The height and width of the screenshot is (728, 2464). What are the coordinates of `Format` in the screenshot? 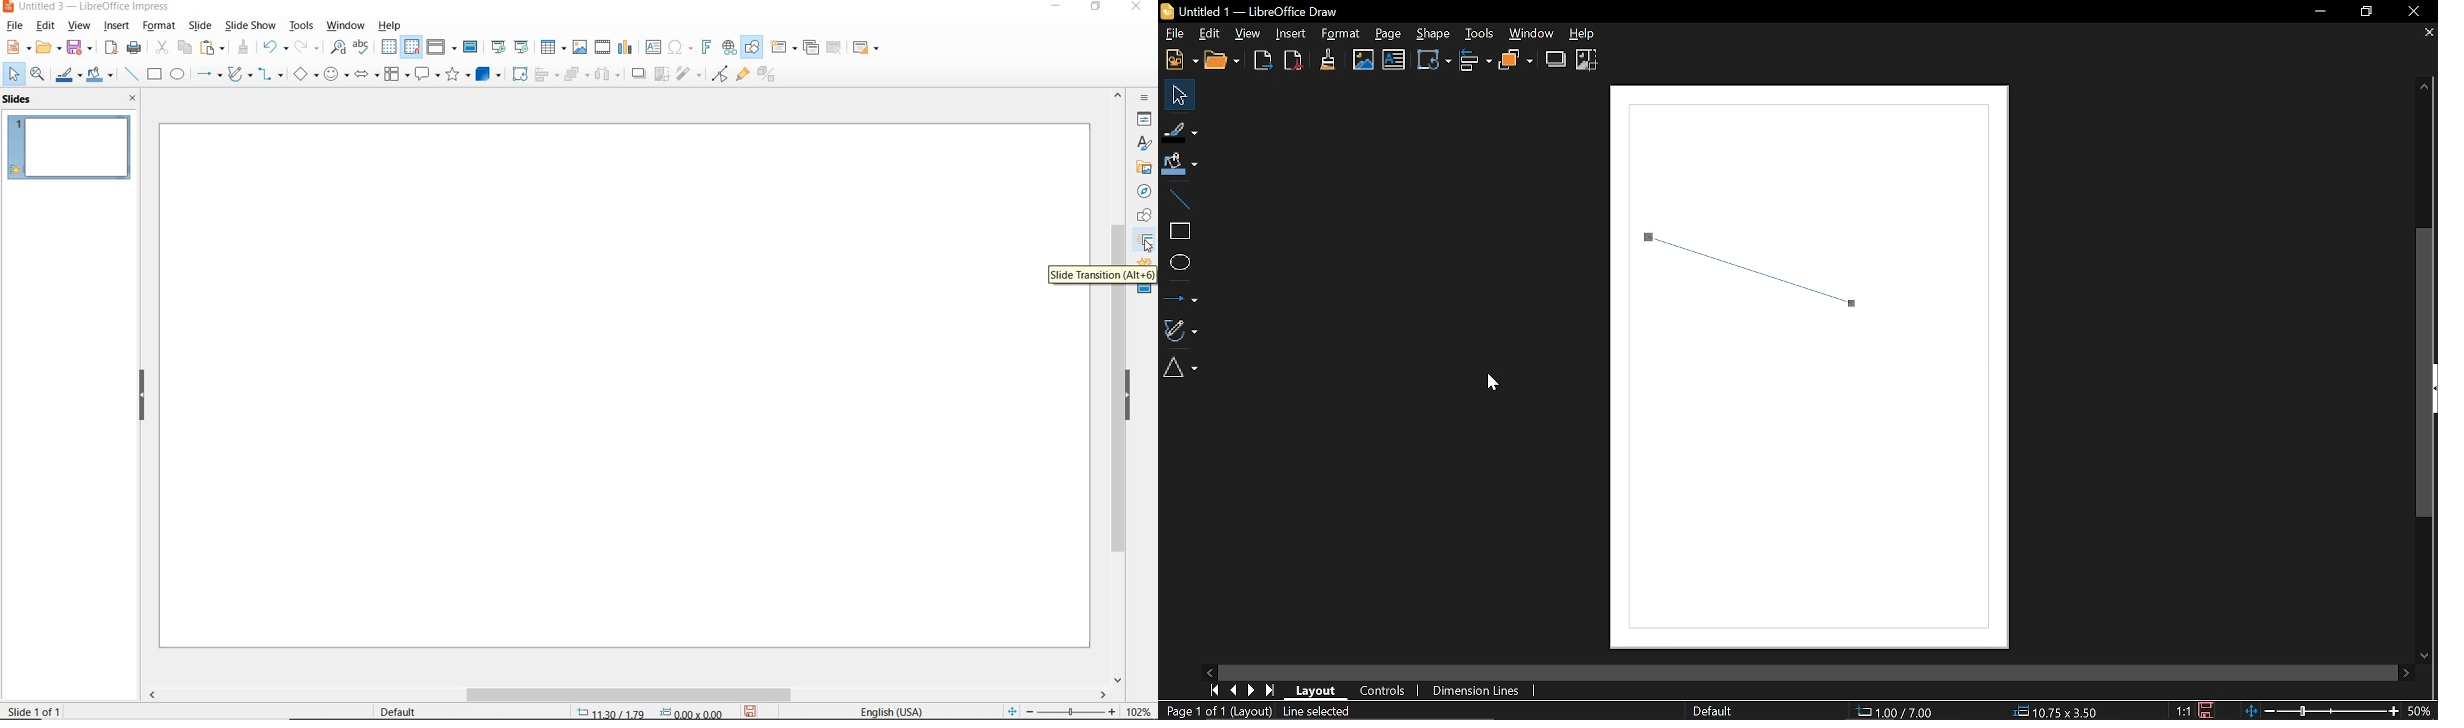 It's located at (1340, 34).